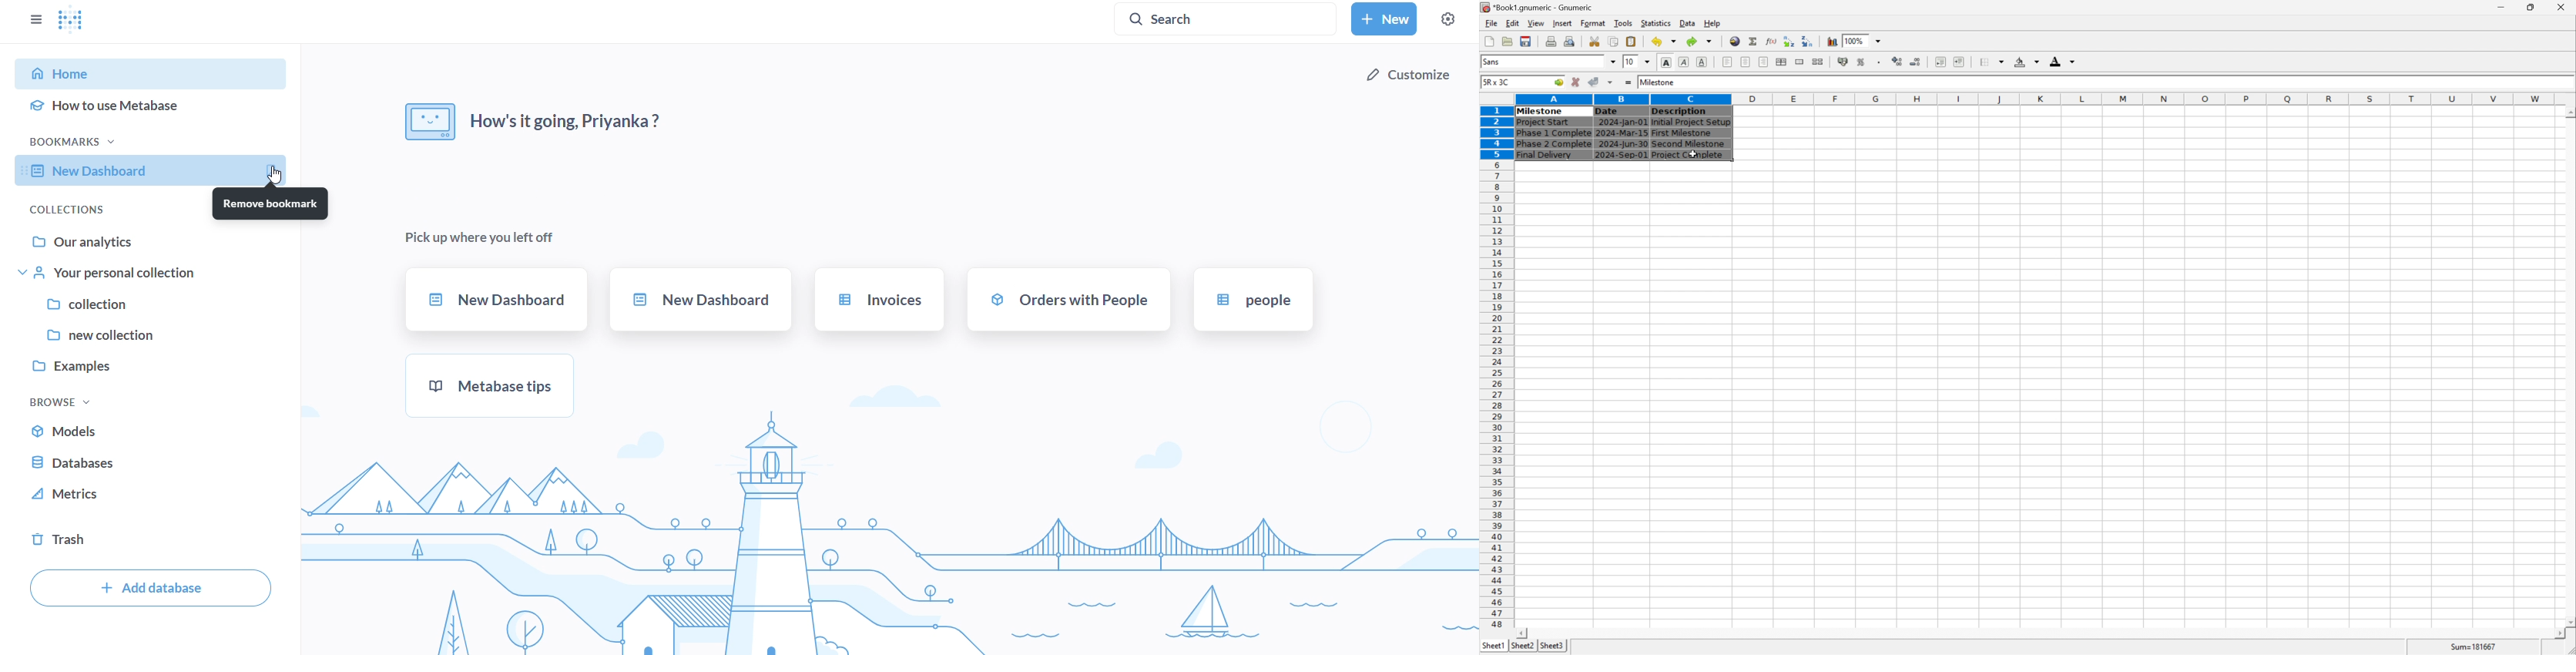 The width and height of the screenshot is (2576, 672). Describe the element at coordinates (1728, 62) in the screenshot. I see `align left` at that location.